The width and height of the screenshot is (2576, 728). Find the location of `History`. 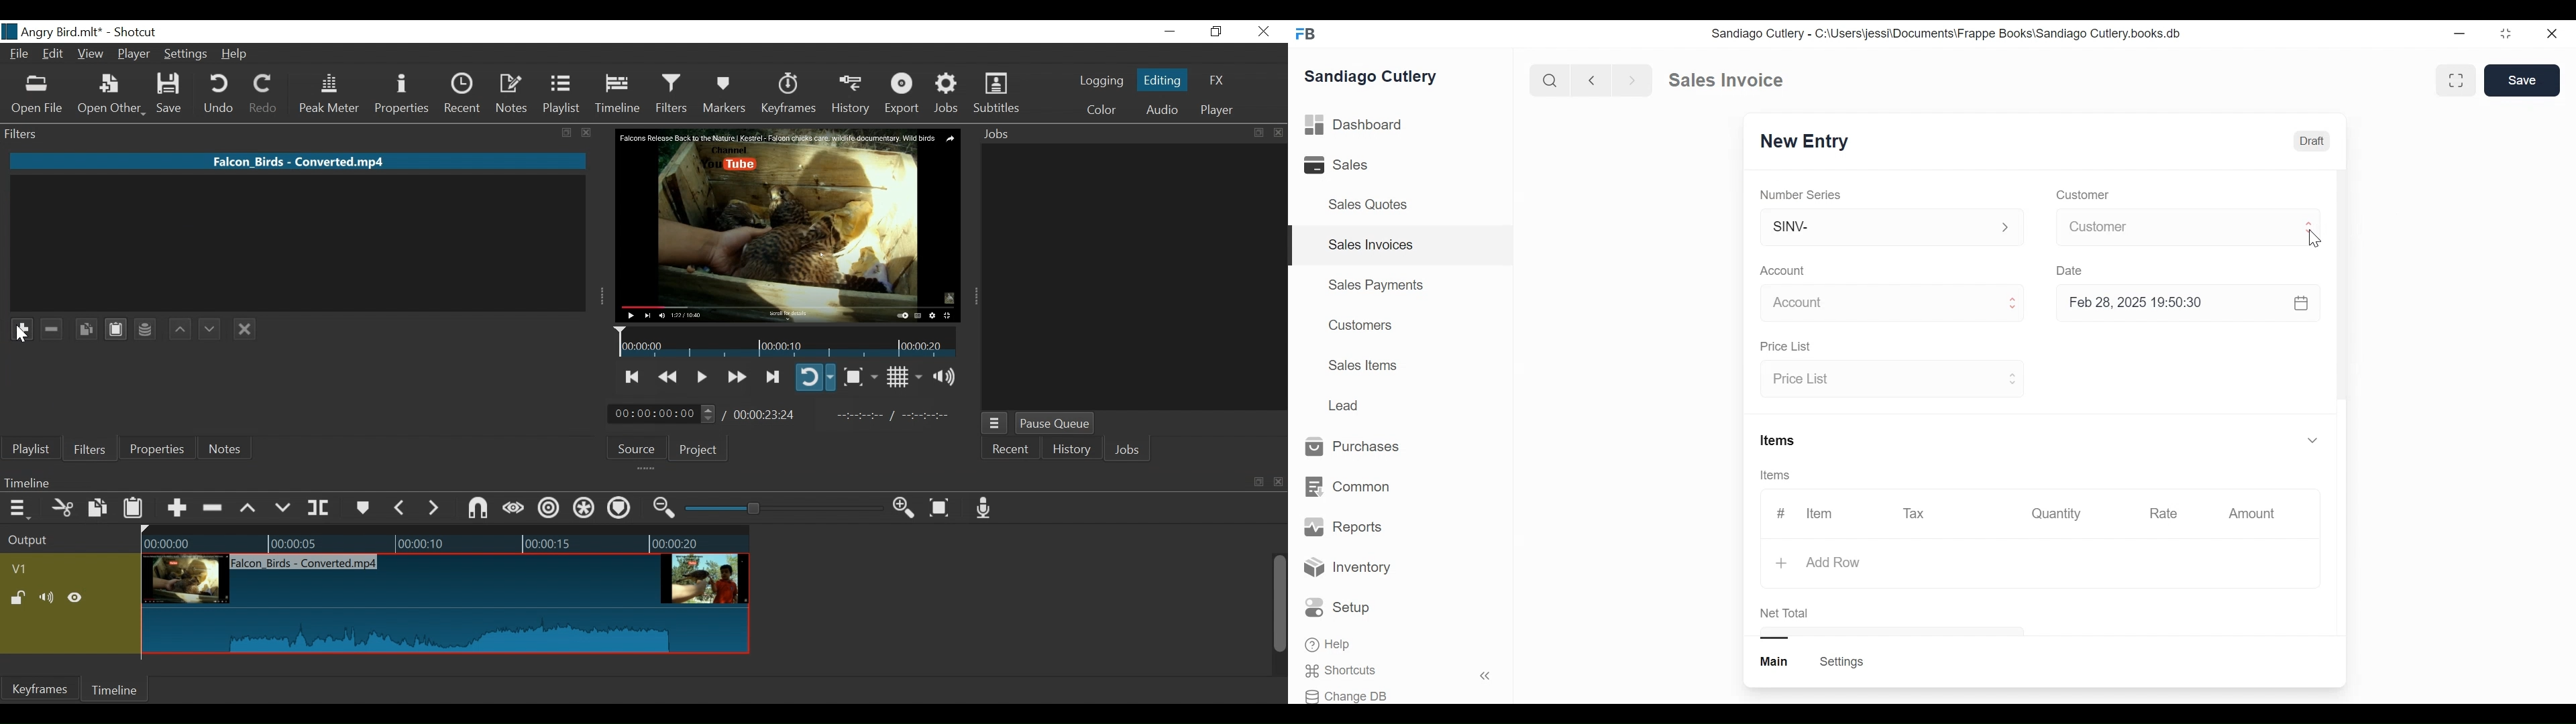

History is located at coordinates (1072, 451).